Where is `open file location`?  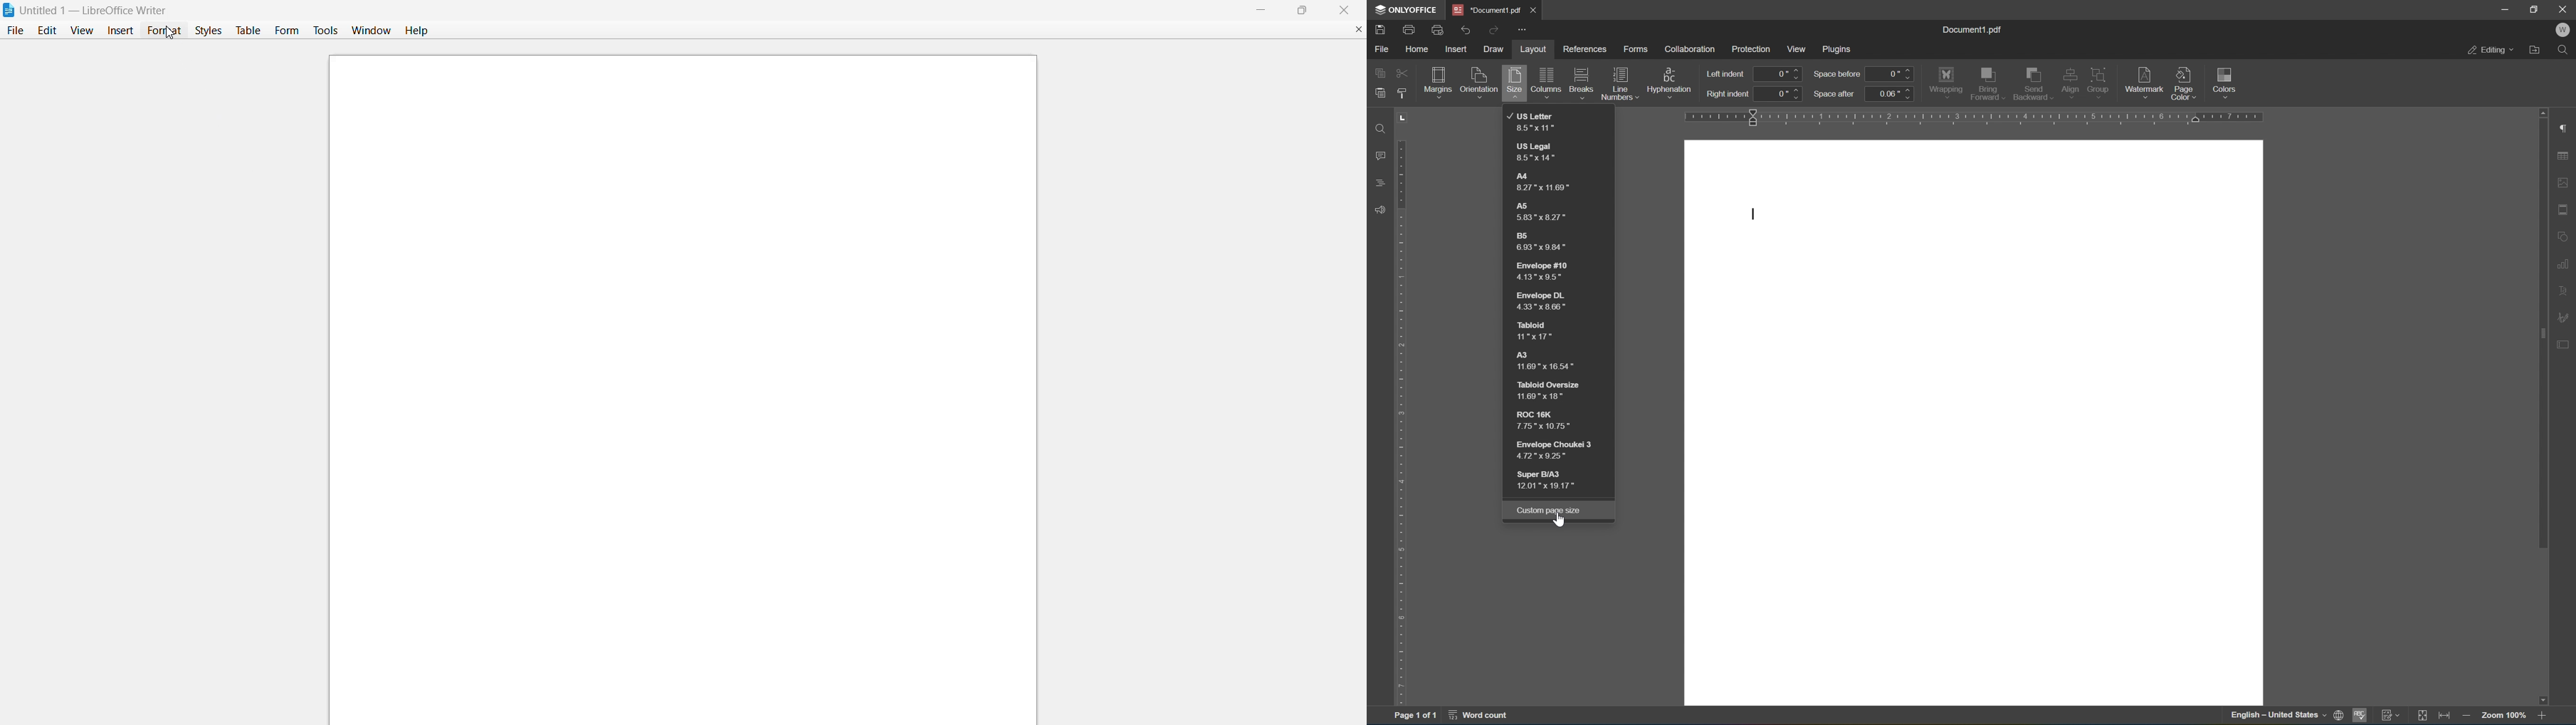
open file location is located at coordinates (2535, 50).